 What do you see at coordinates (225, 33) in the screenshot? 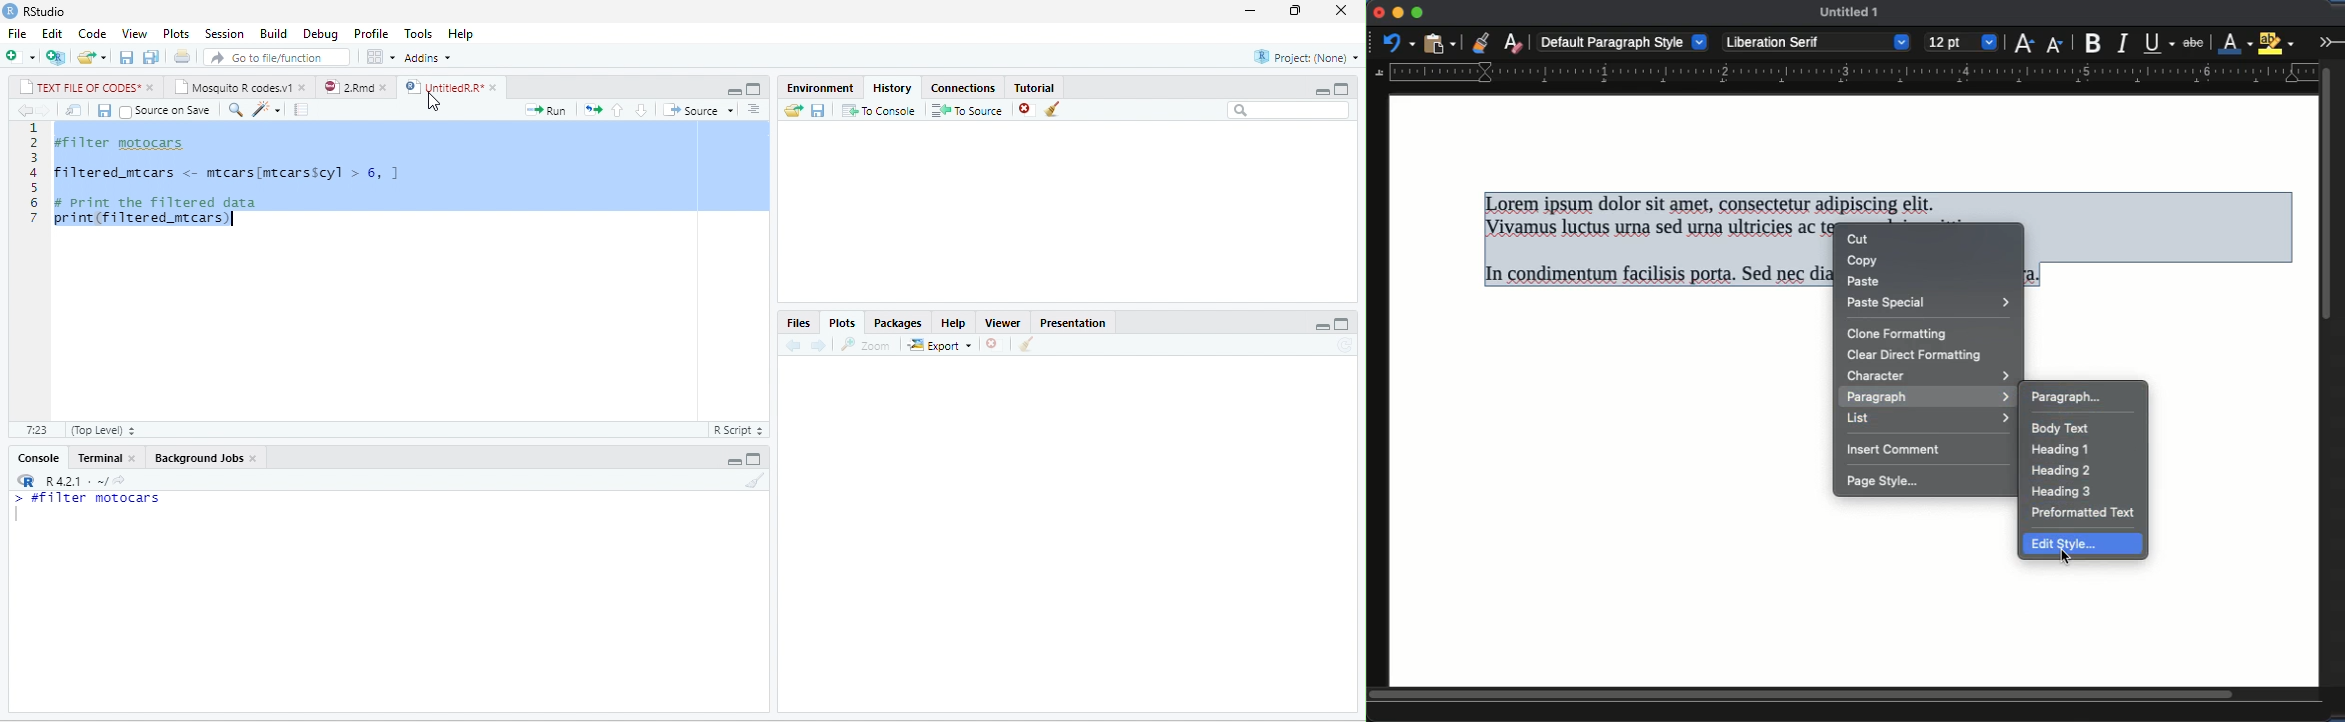
I see `Session` at bounding box center [225, 33].